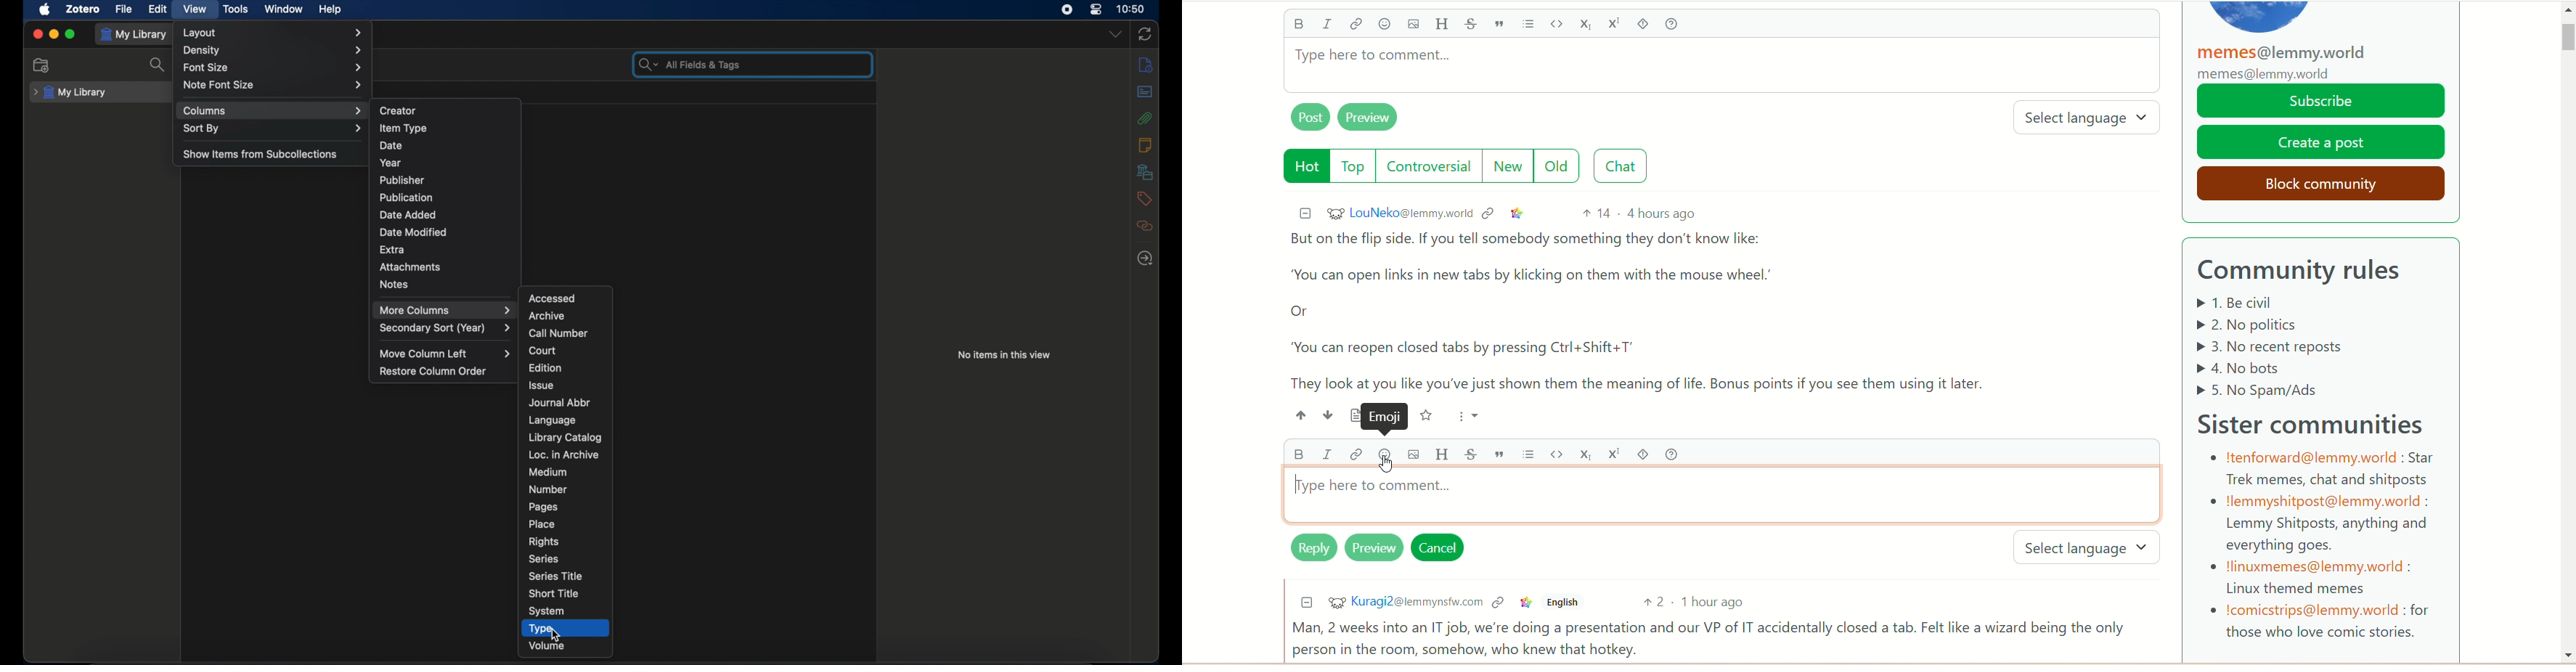 The height and width of the screenshot is (672, 2576). What do you see at coordinates (392, 145) in the screenshot?
I see `date` at bounding box center [392, 145].